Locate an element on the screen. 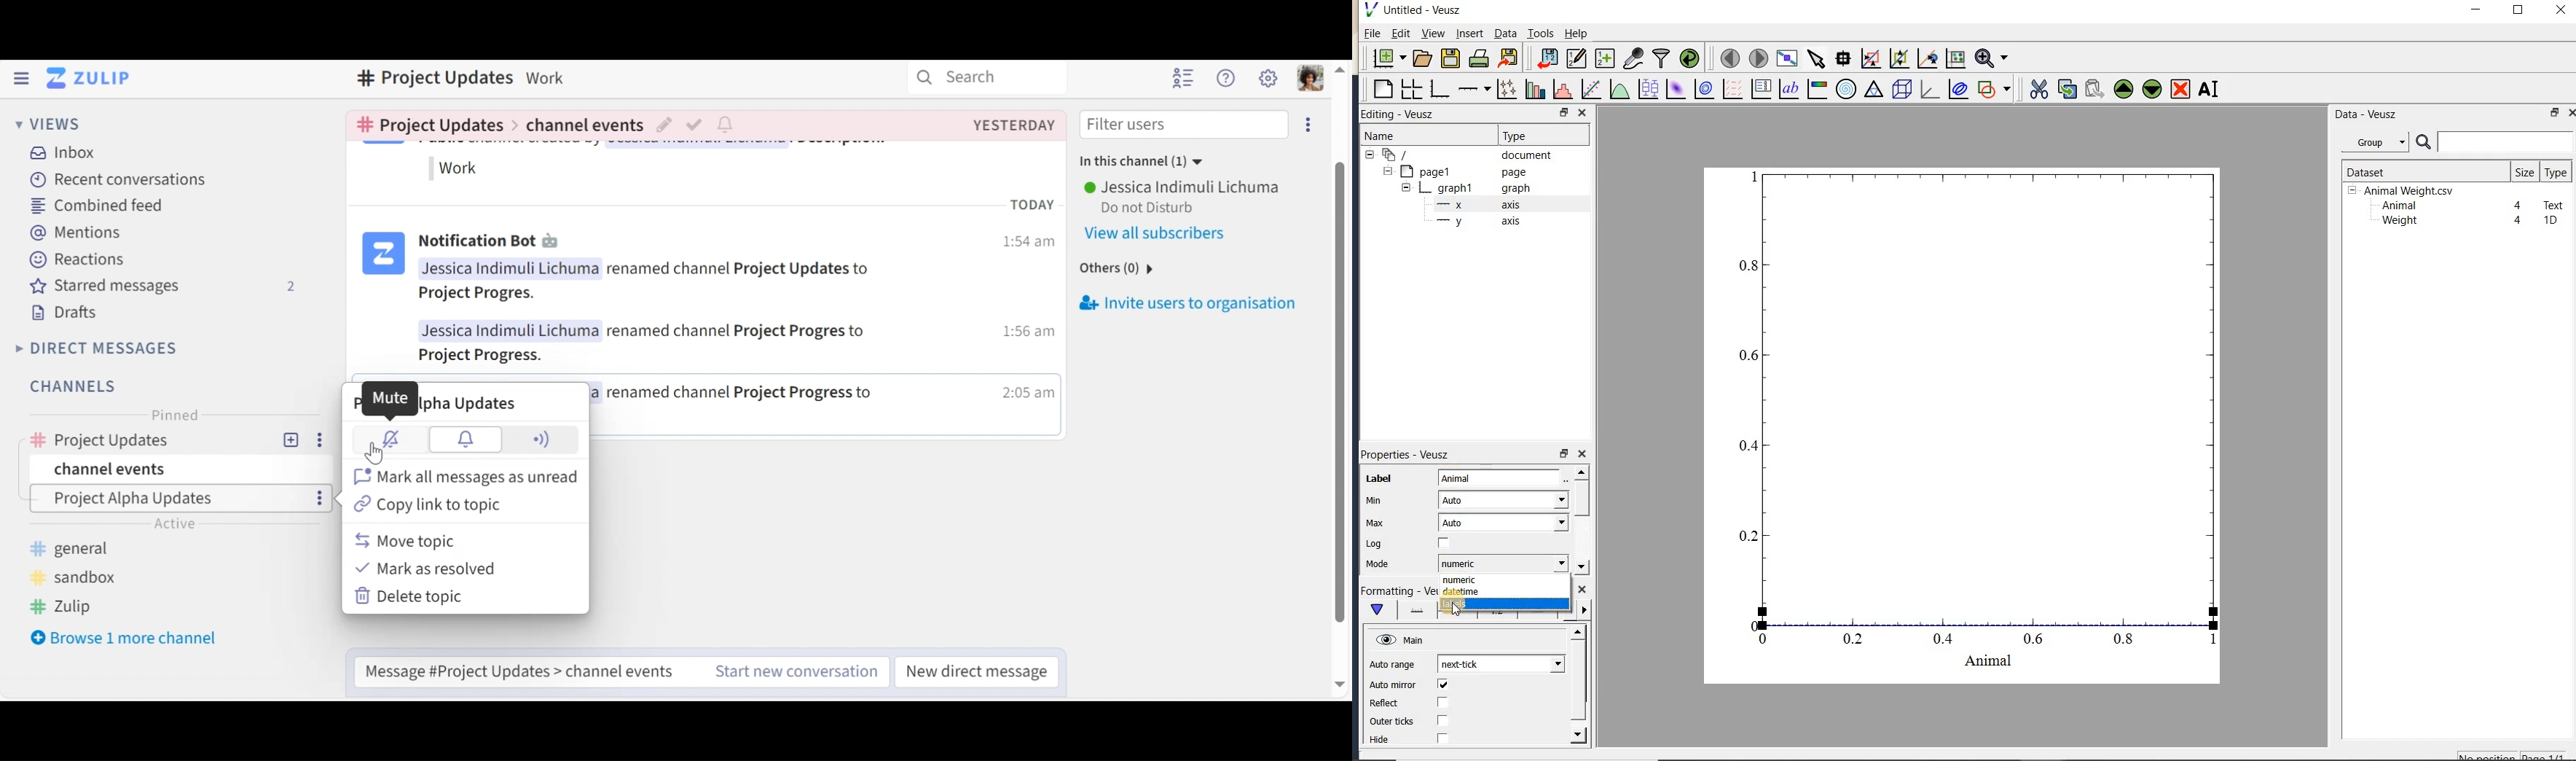 The image size is (2576, 784). datetime is located at coordinates (1461, 592).